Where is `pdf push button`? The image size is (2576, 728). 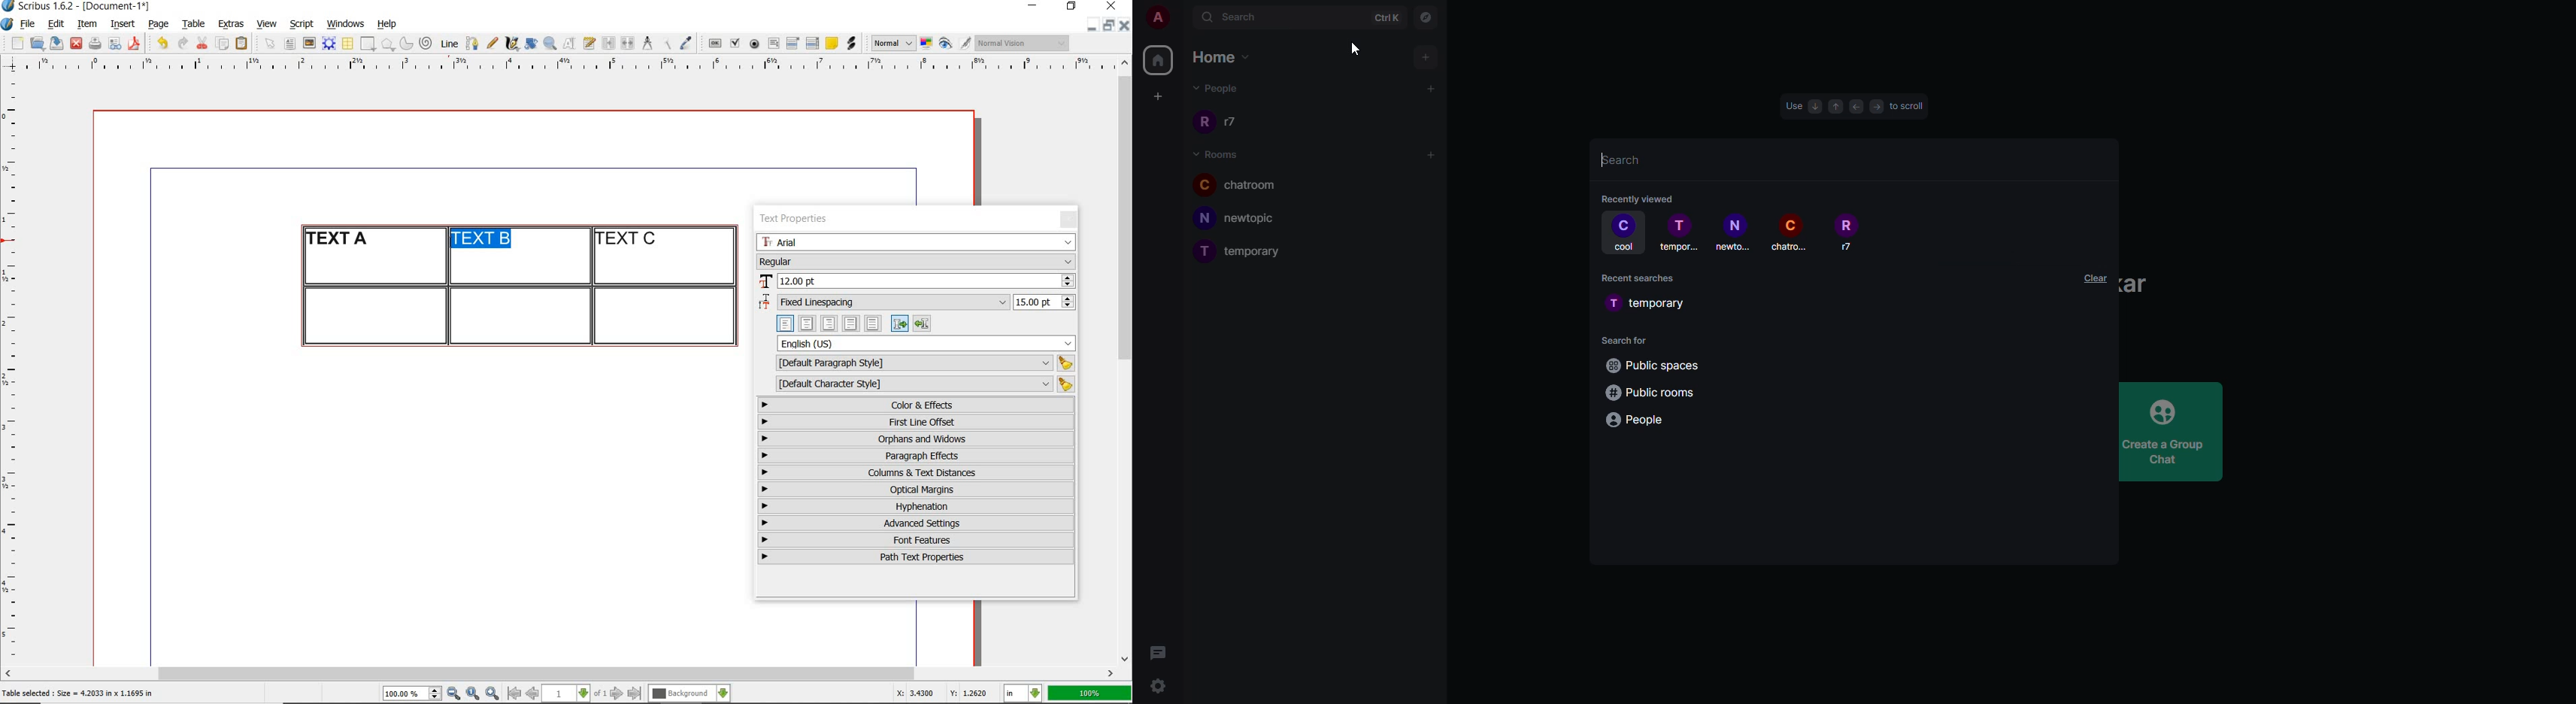
pdf push button is located at coordinates (715, 44).